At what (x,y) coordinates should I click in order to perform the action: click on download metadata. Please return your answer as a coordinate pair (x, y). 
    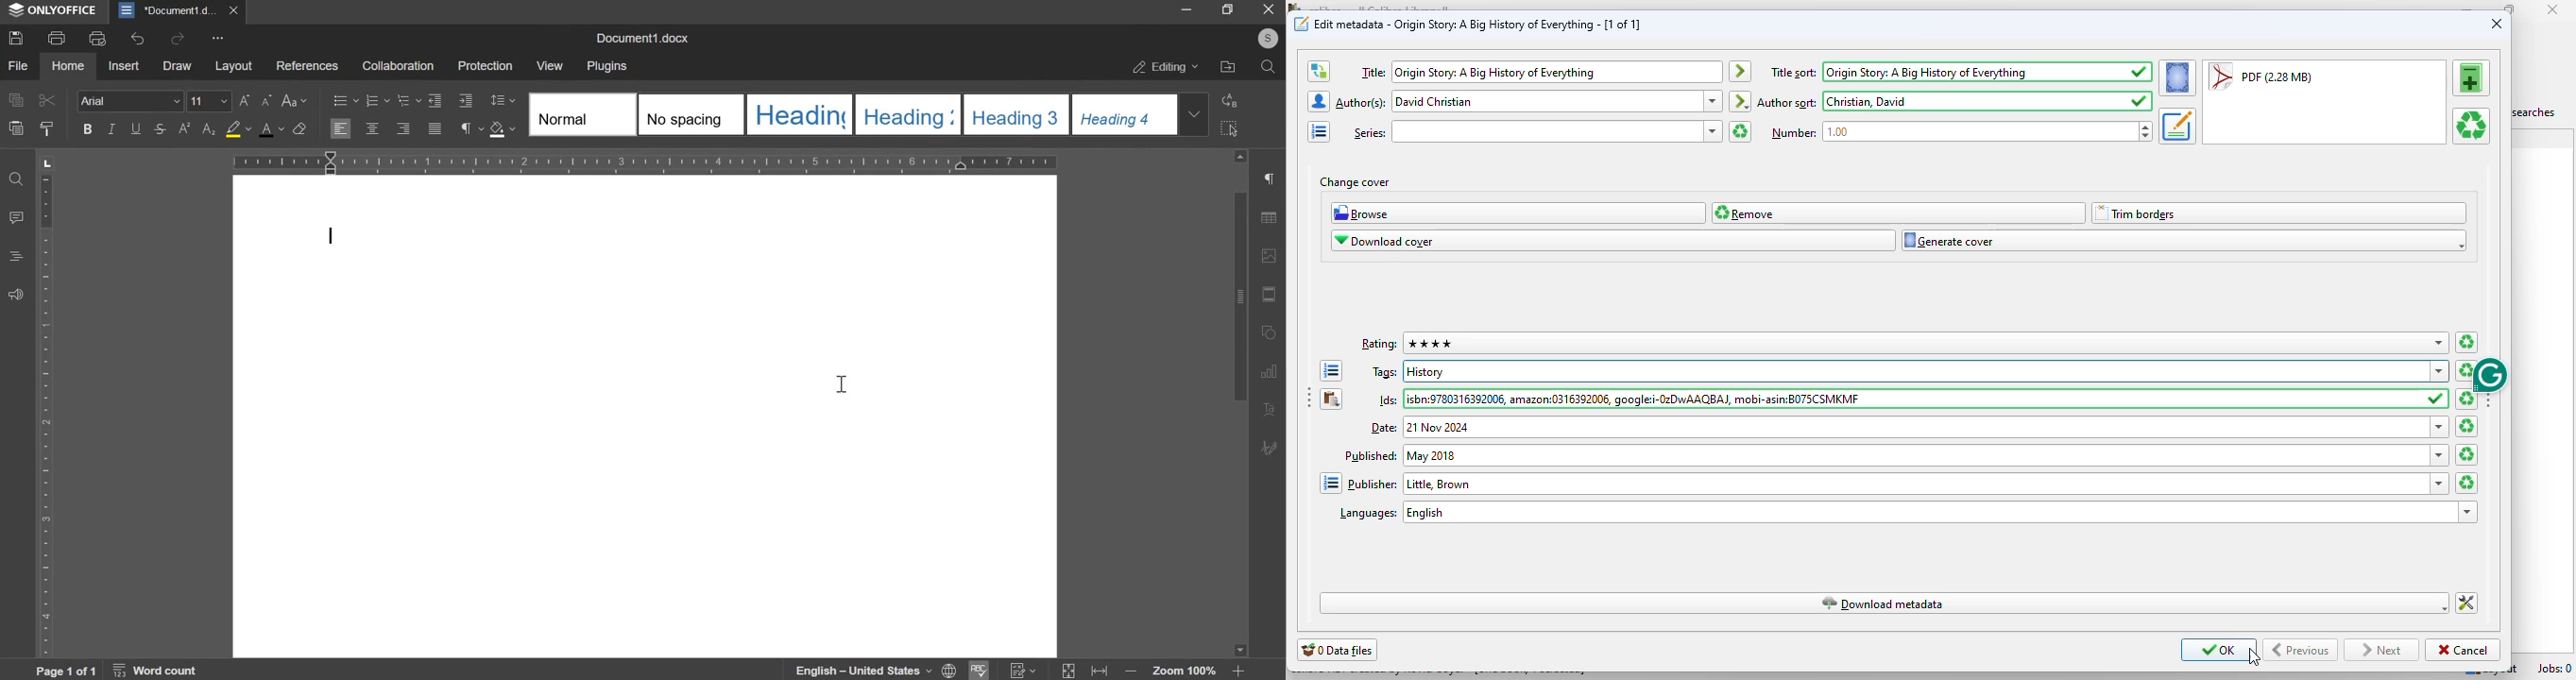
    Looking at the image, I should click on (1883, 604).